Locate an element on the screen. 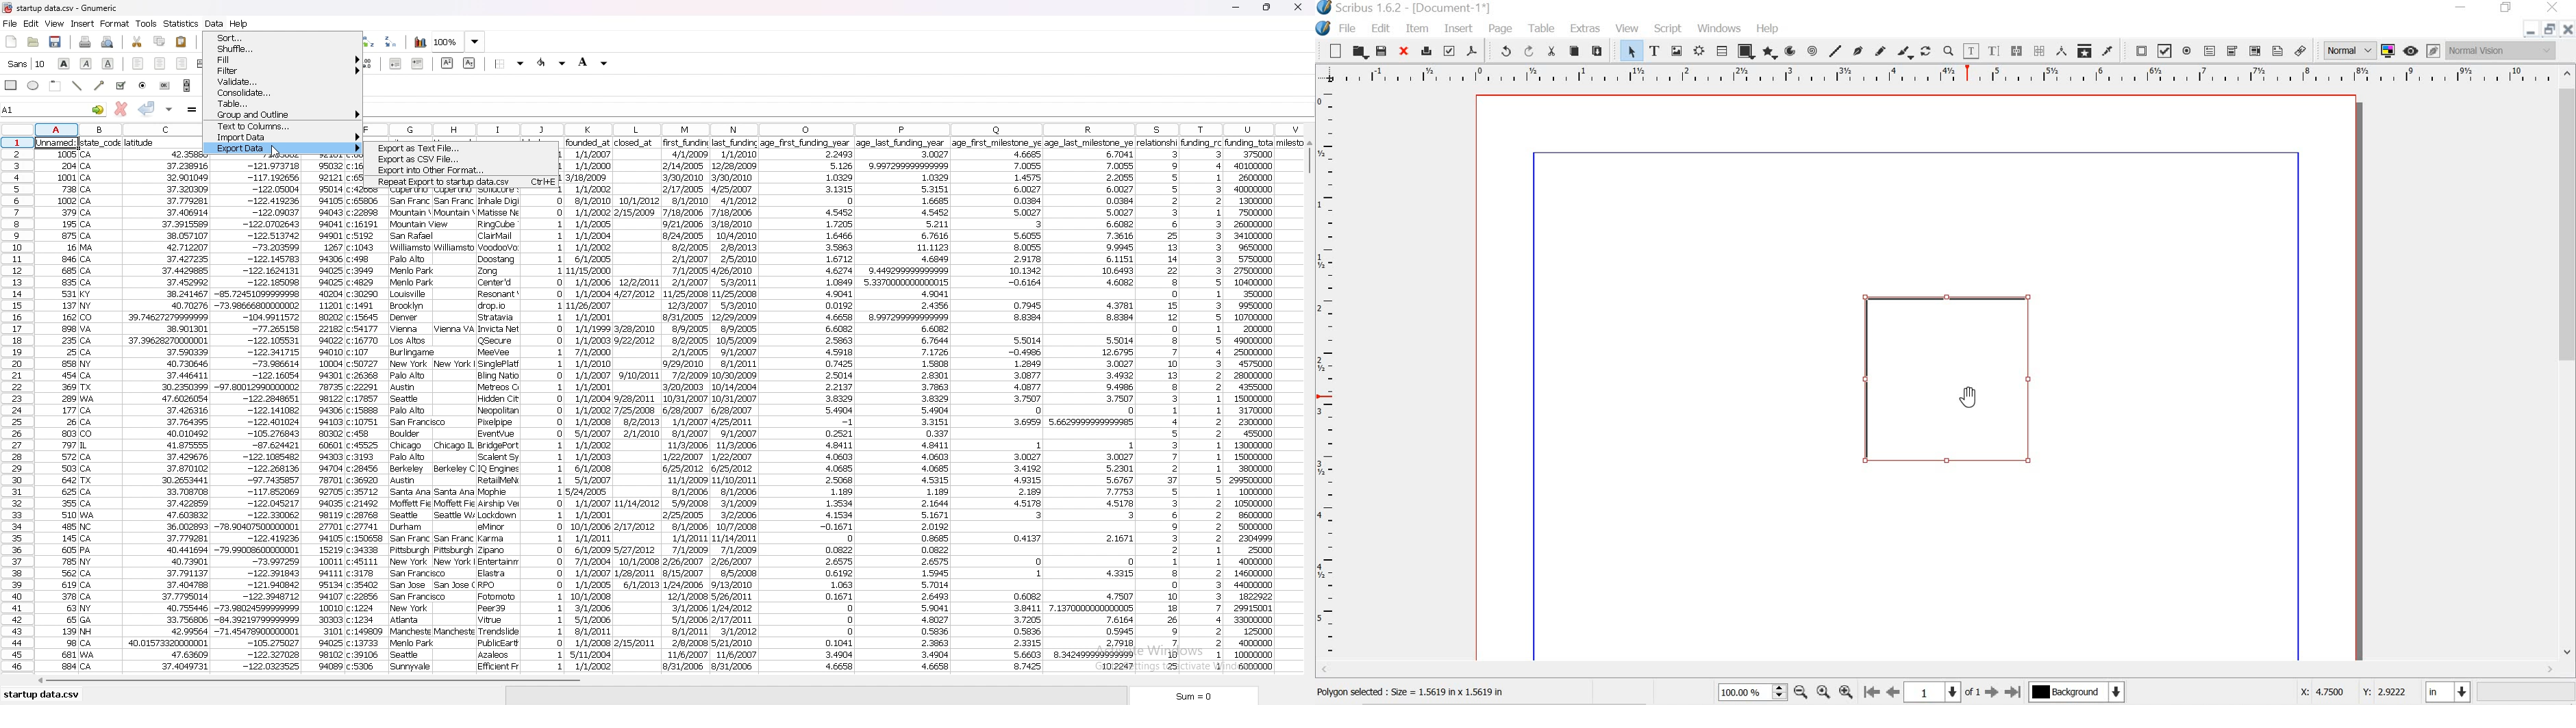 The width and height of the screenshot is (2576, 728). shuffle is located at coordinates (284, 49).